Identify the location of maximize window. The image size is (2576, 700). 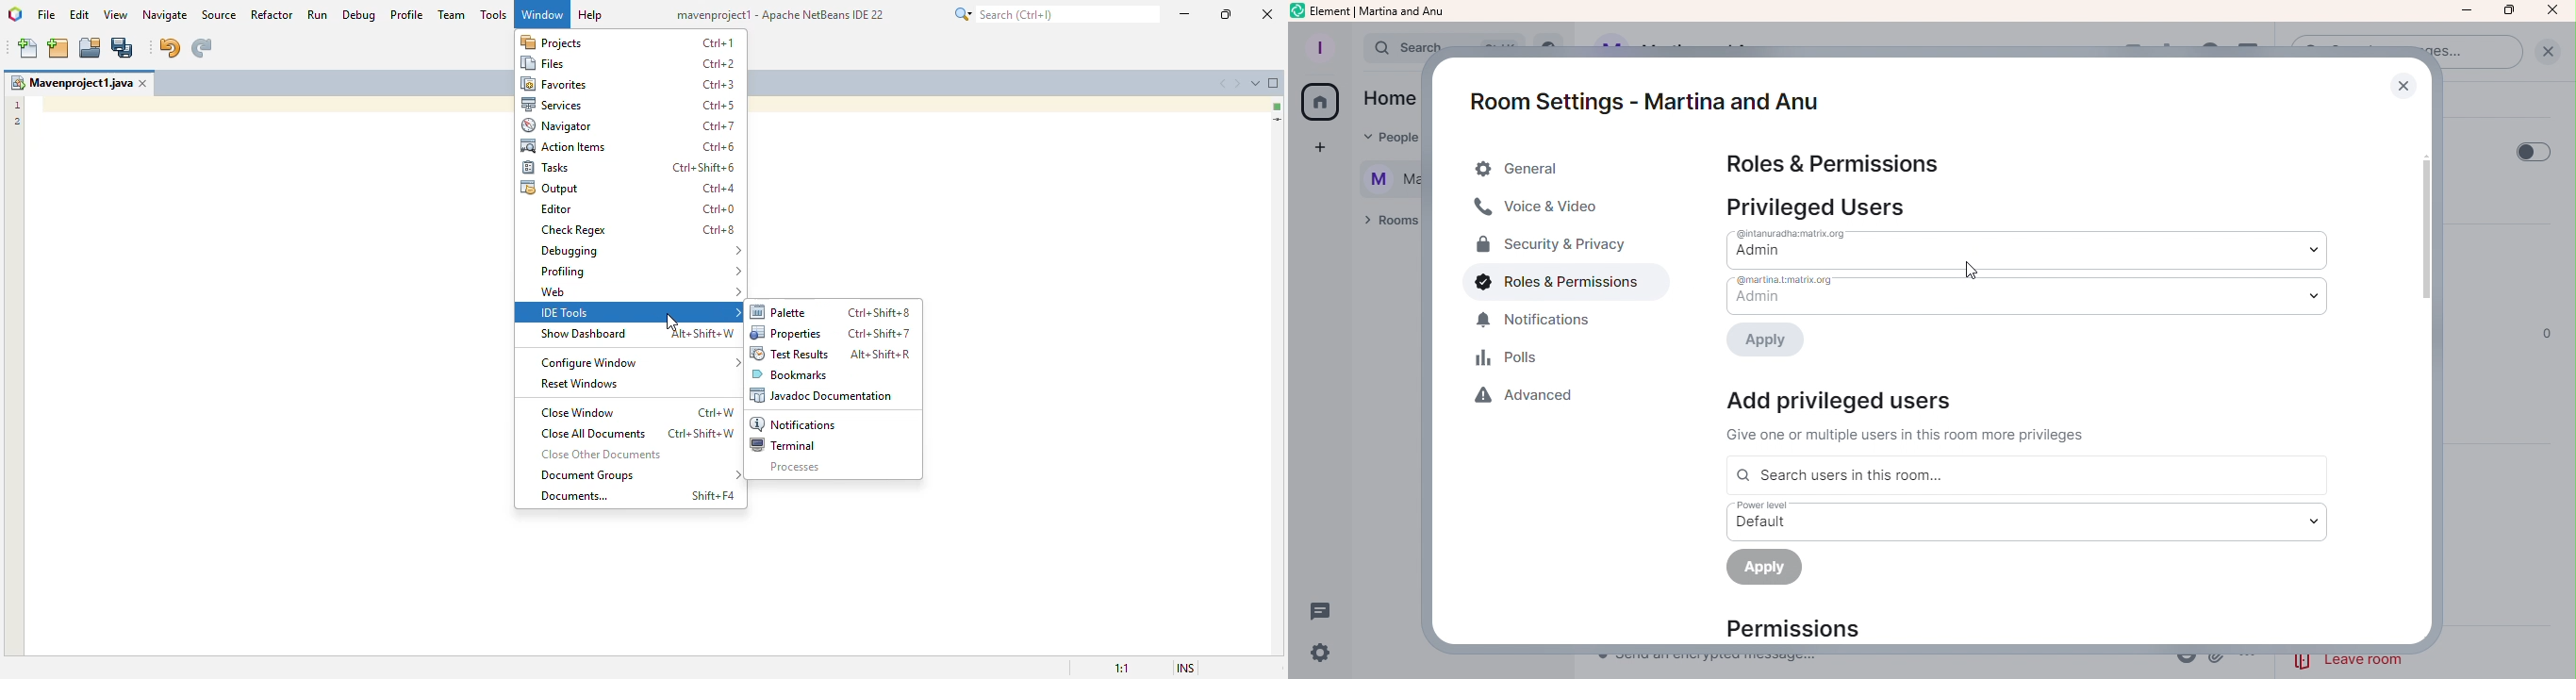
(1274, 83).